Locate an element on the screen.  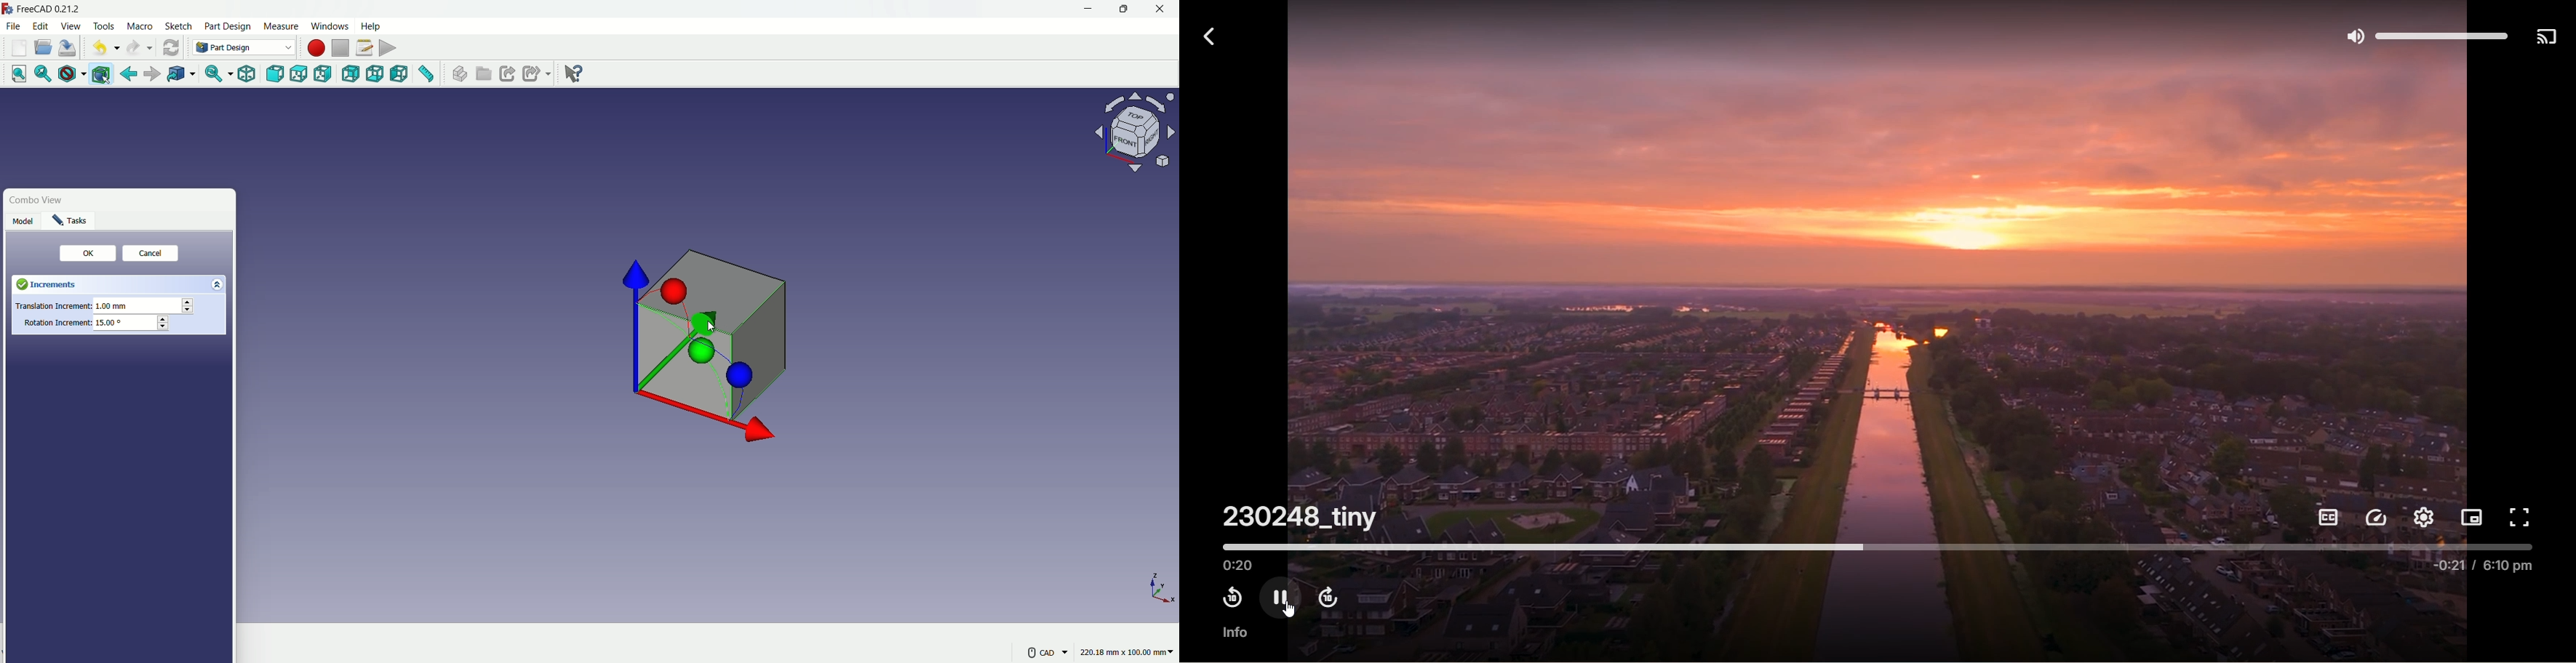
Cancel is located at coordinates (154, 252).